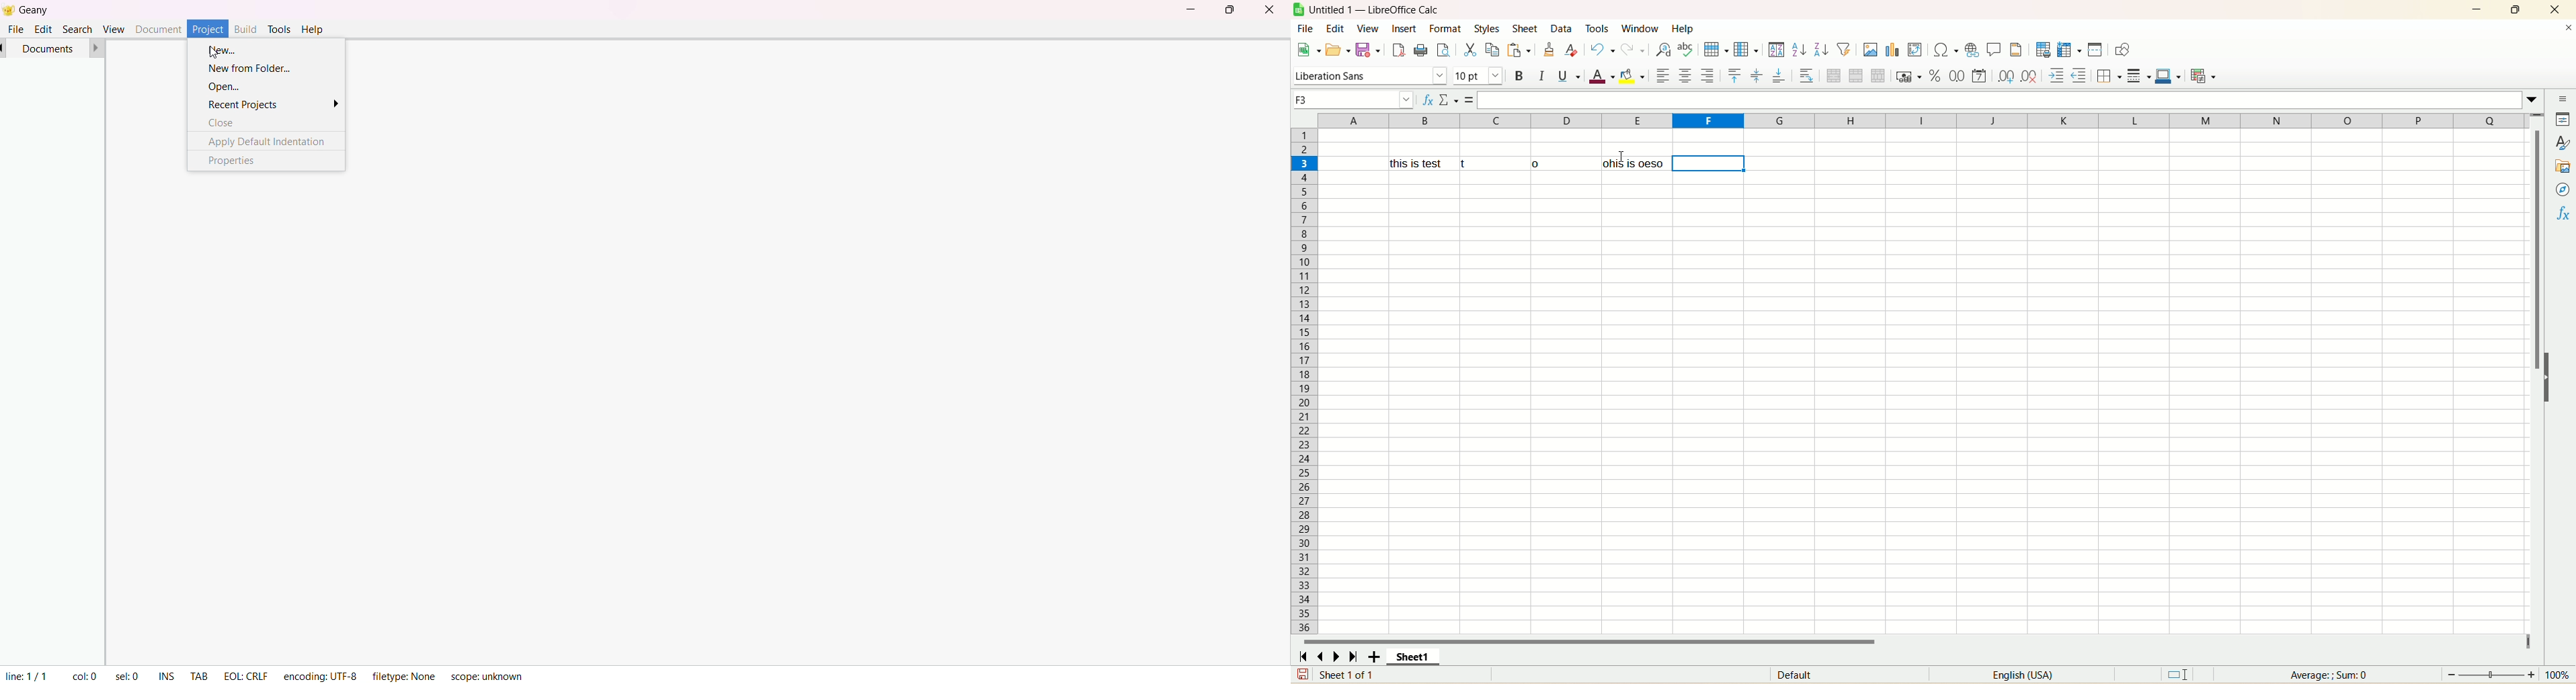  I want to click on forward, so click(97, 48).